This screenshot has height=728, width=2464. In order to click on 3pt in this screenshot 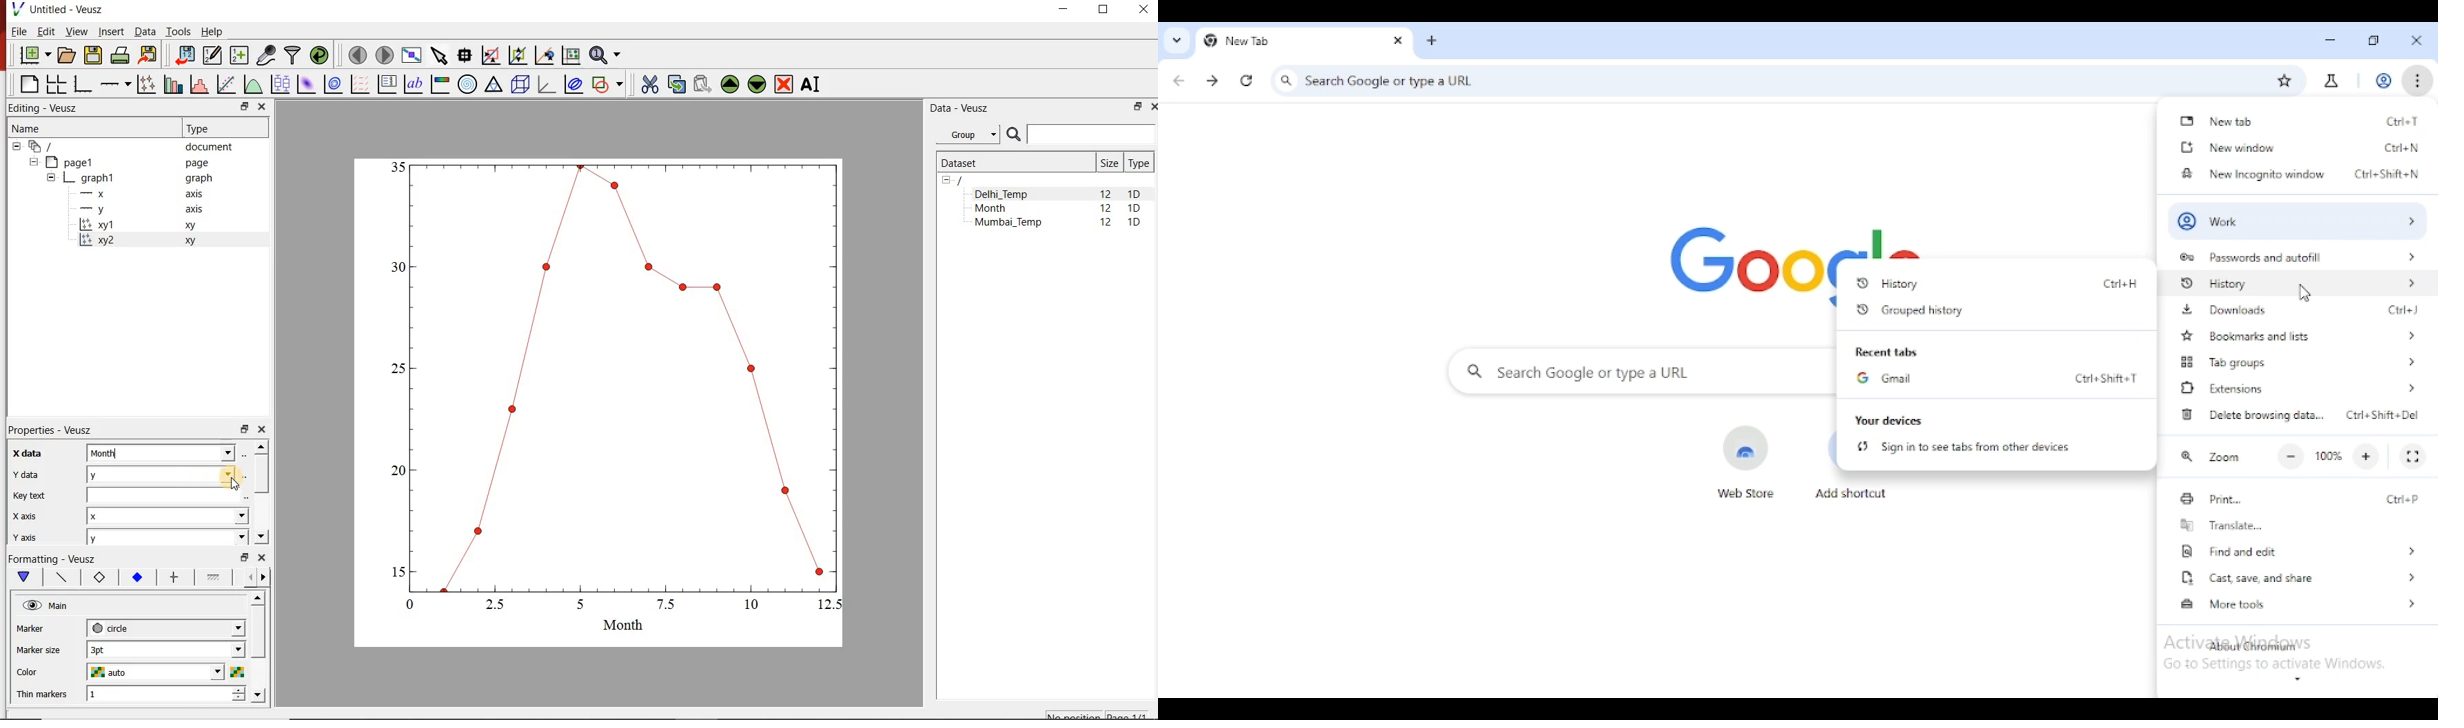, I will do `click(166, 650)`.